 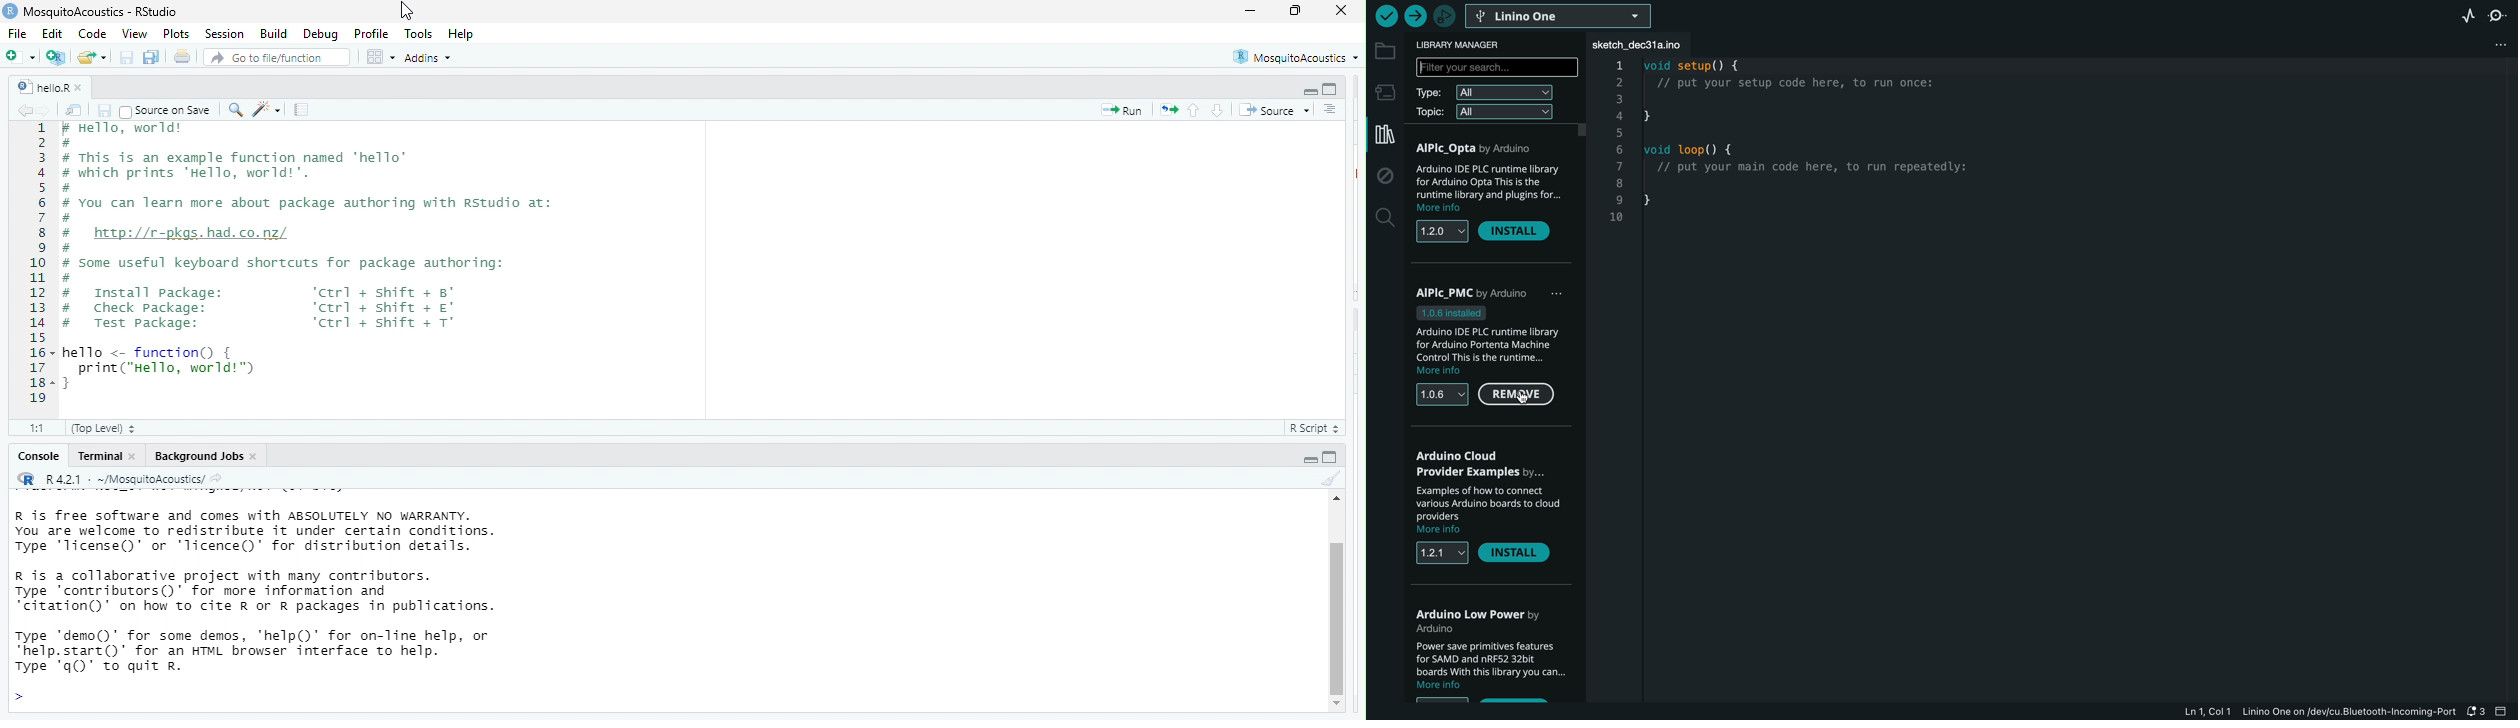 I want to click on hide r script, so click(x=1305, y=461).